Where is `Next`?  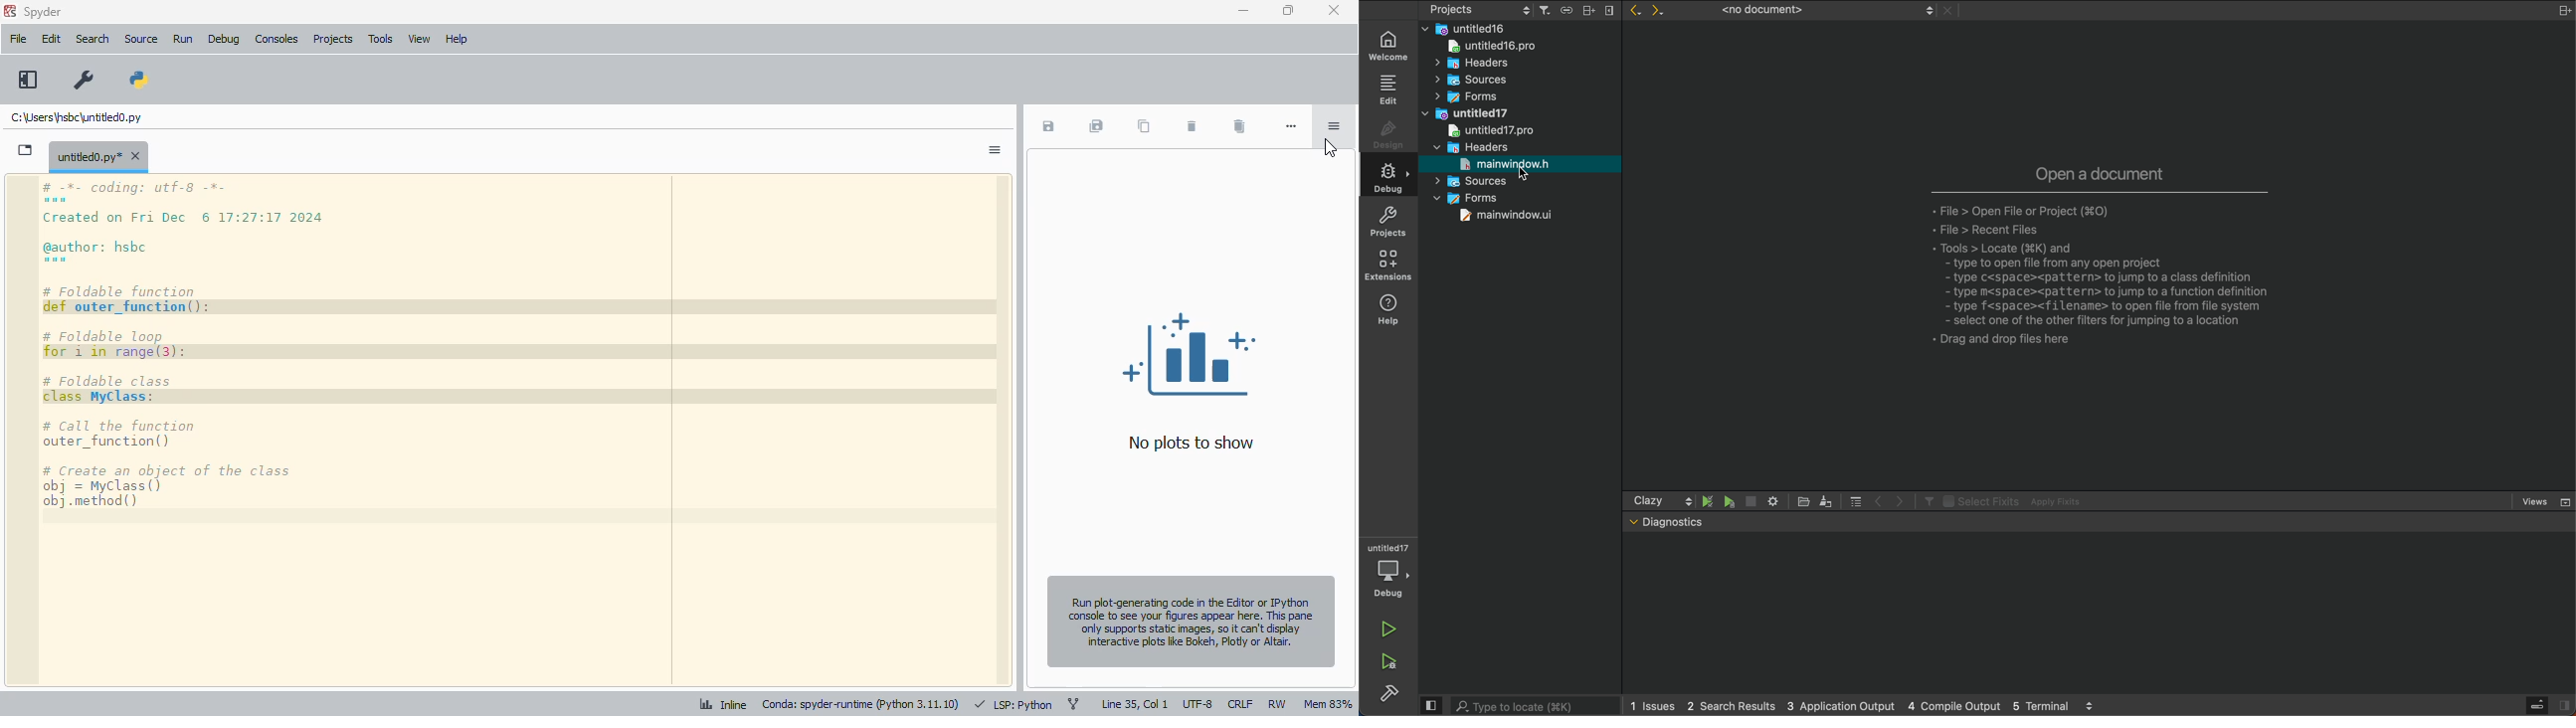 Next is located at coordinates (1662, 12).